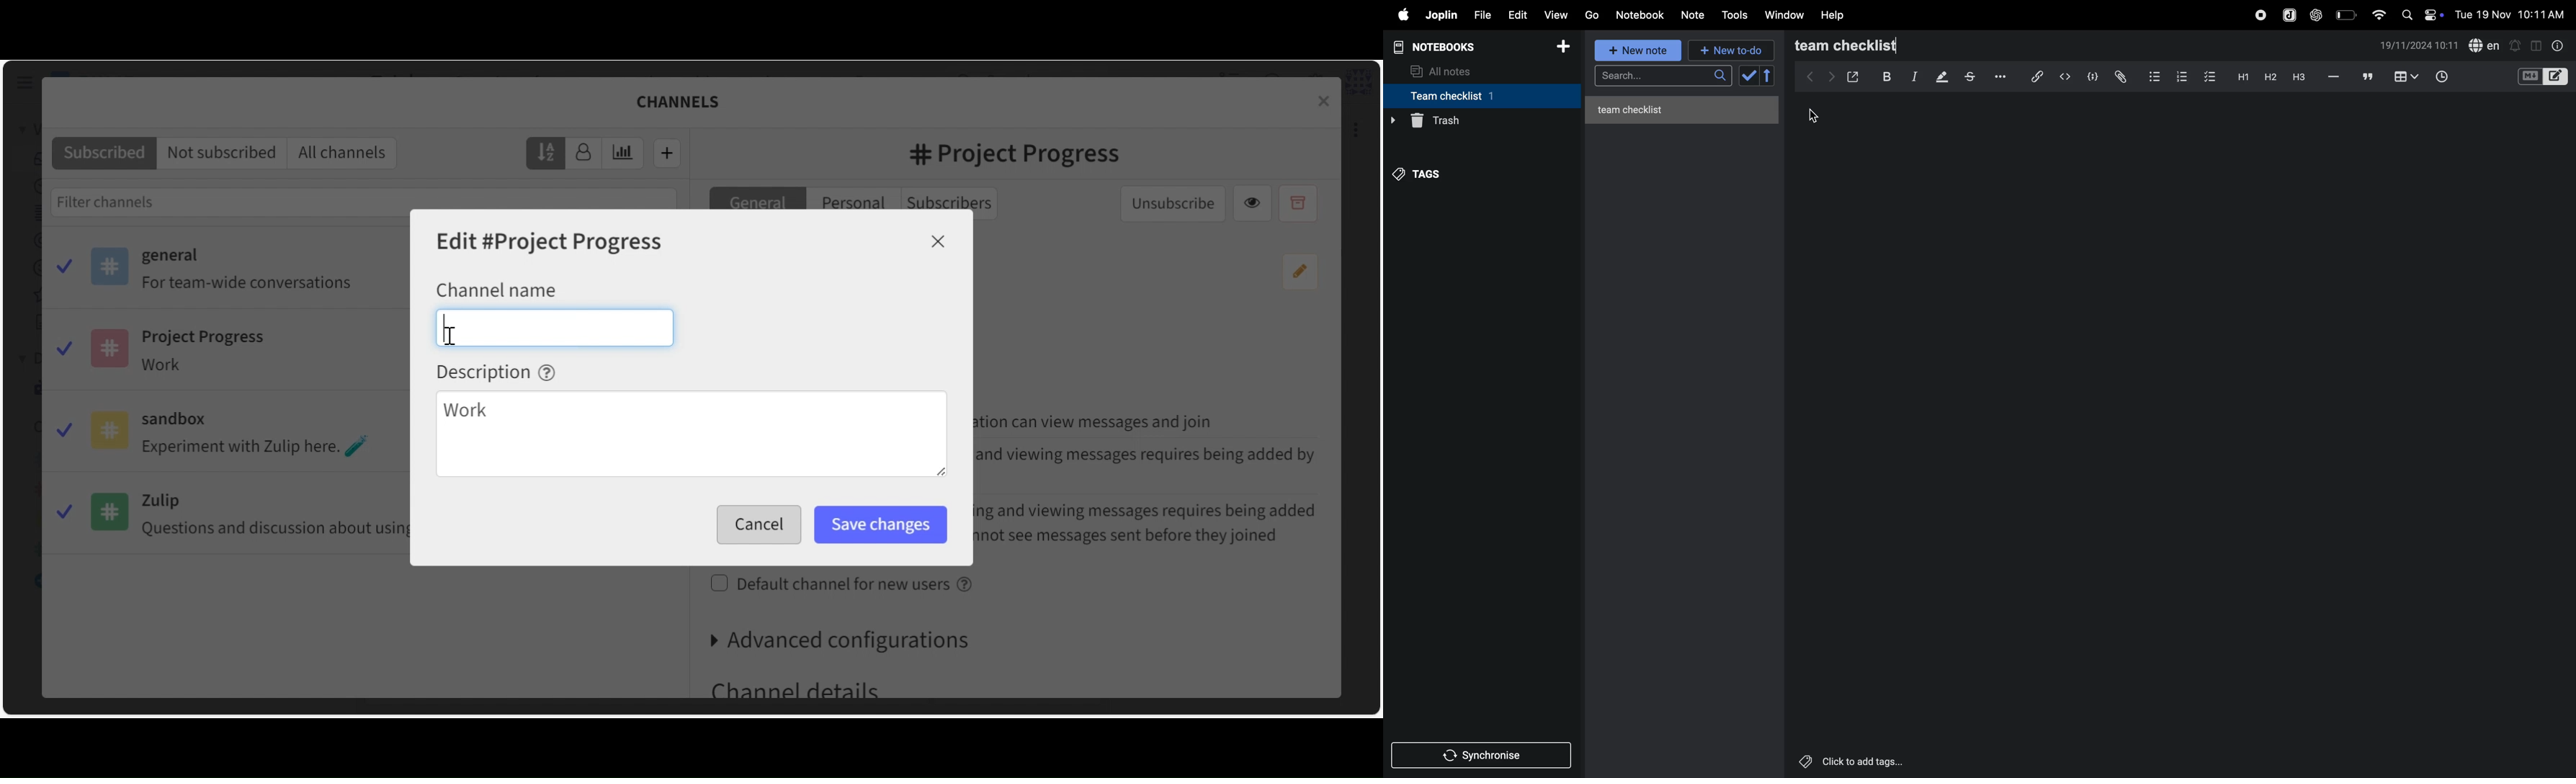 This screenshot has width=2576, height=784. What do you see at coordinates (551, 243) in the screenshot?
I see `Edit Channel` at bounding box center [551, 243].